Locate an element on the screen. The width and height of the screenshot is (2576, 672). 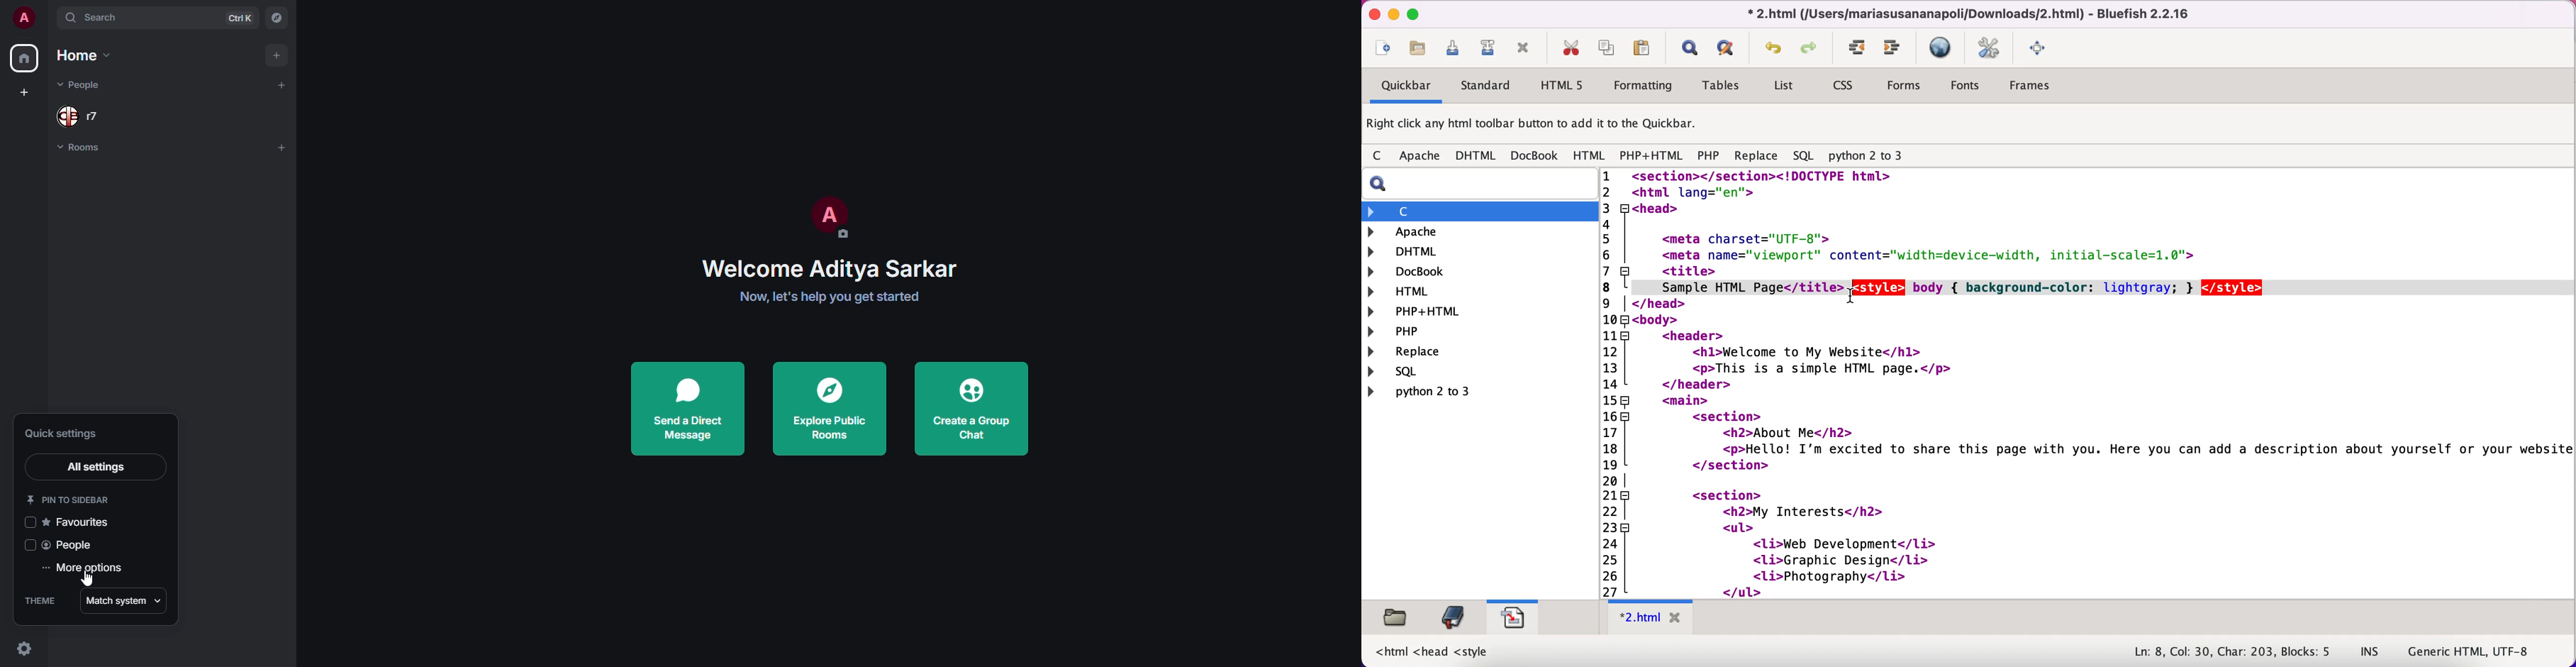
pin to sidebar is located at coordinates (69, 500).